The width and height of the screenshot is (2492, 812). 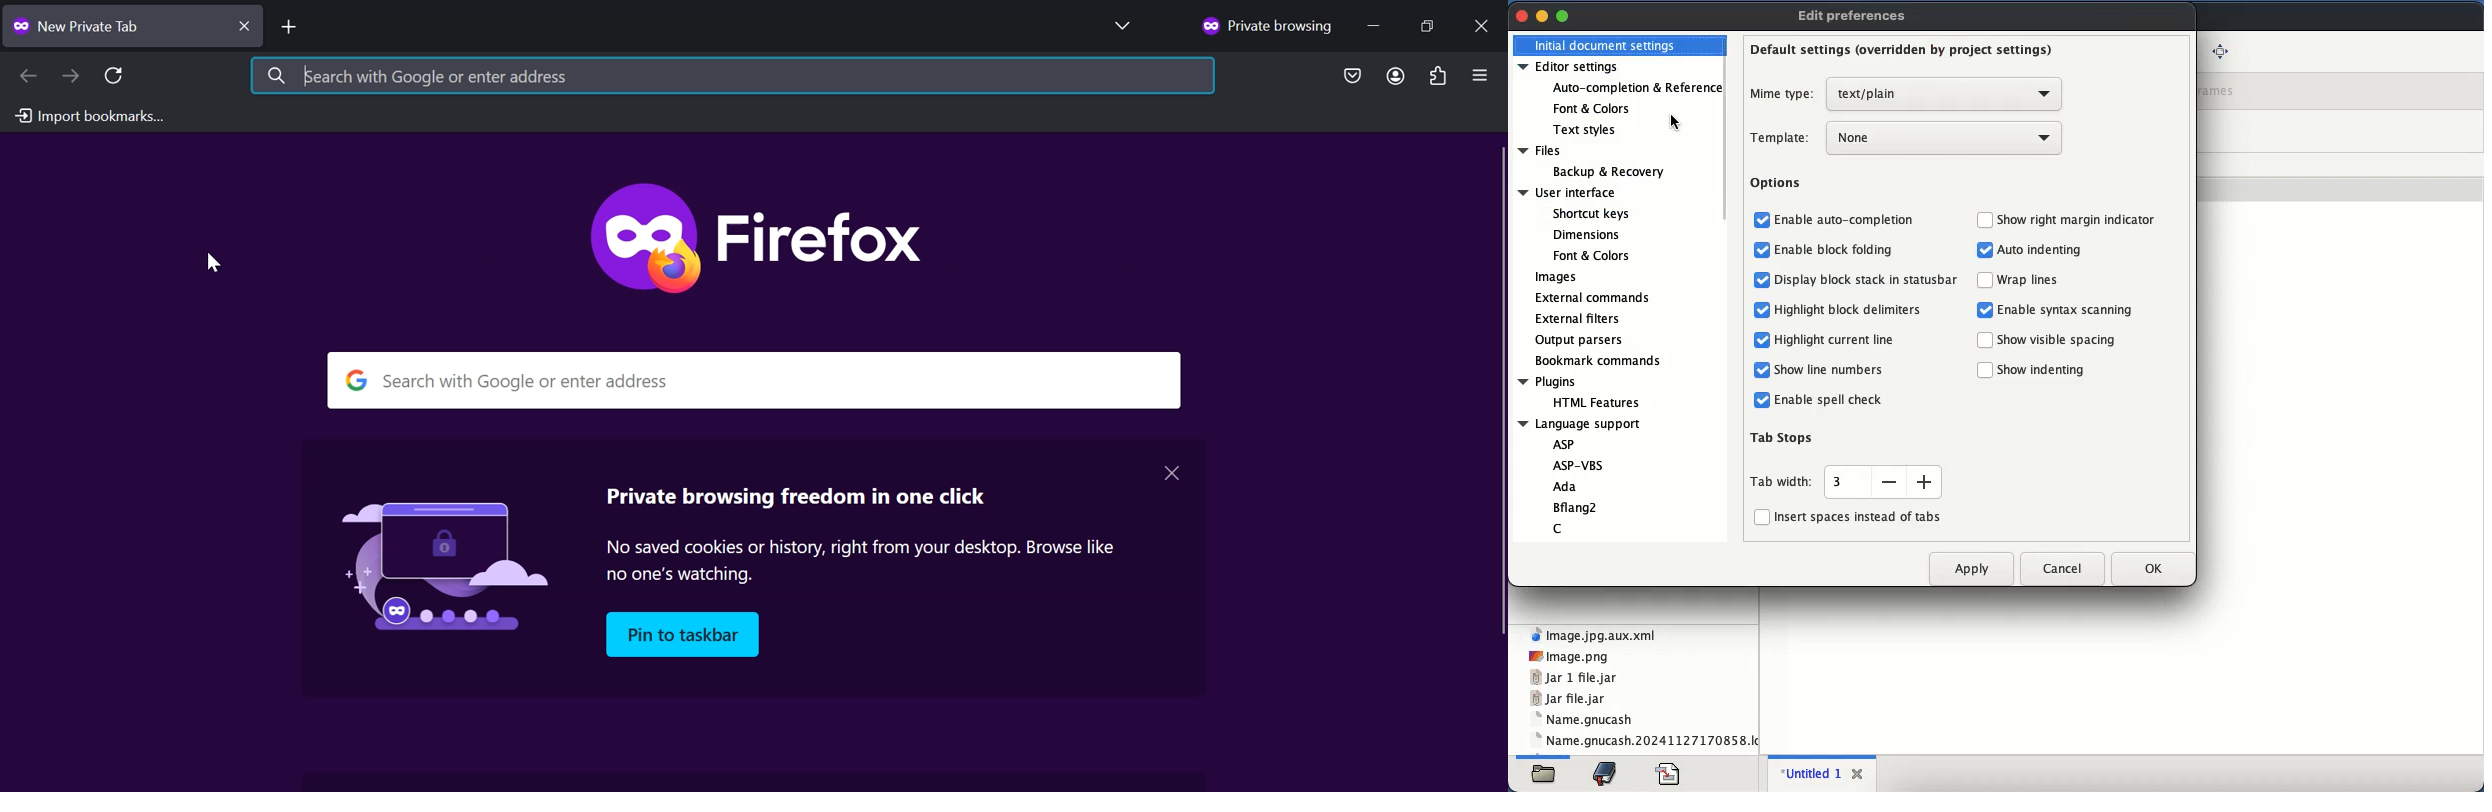 What do you see at coordinates (1571, 700) in the screenshot?
I see `jar file.jar` at bounding box center [1571, 700].